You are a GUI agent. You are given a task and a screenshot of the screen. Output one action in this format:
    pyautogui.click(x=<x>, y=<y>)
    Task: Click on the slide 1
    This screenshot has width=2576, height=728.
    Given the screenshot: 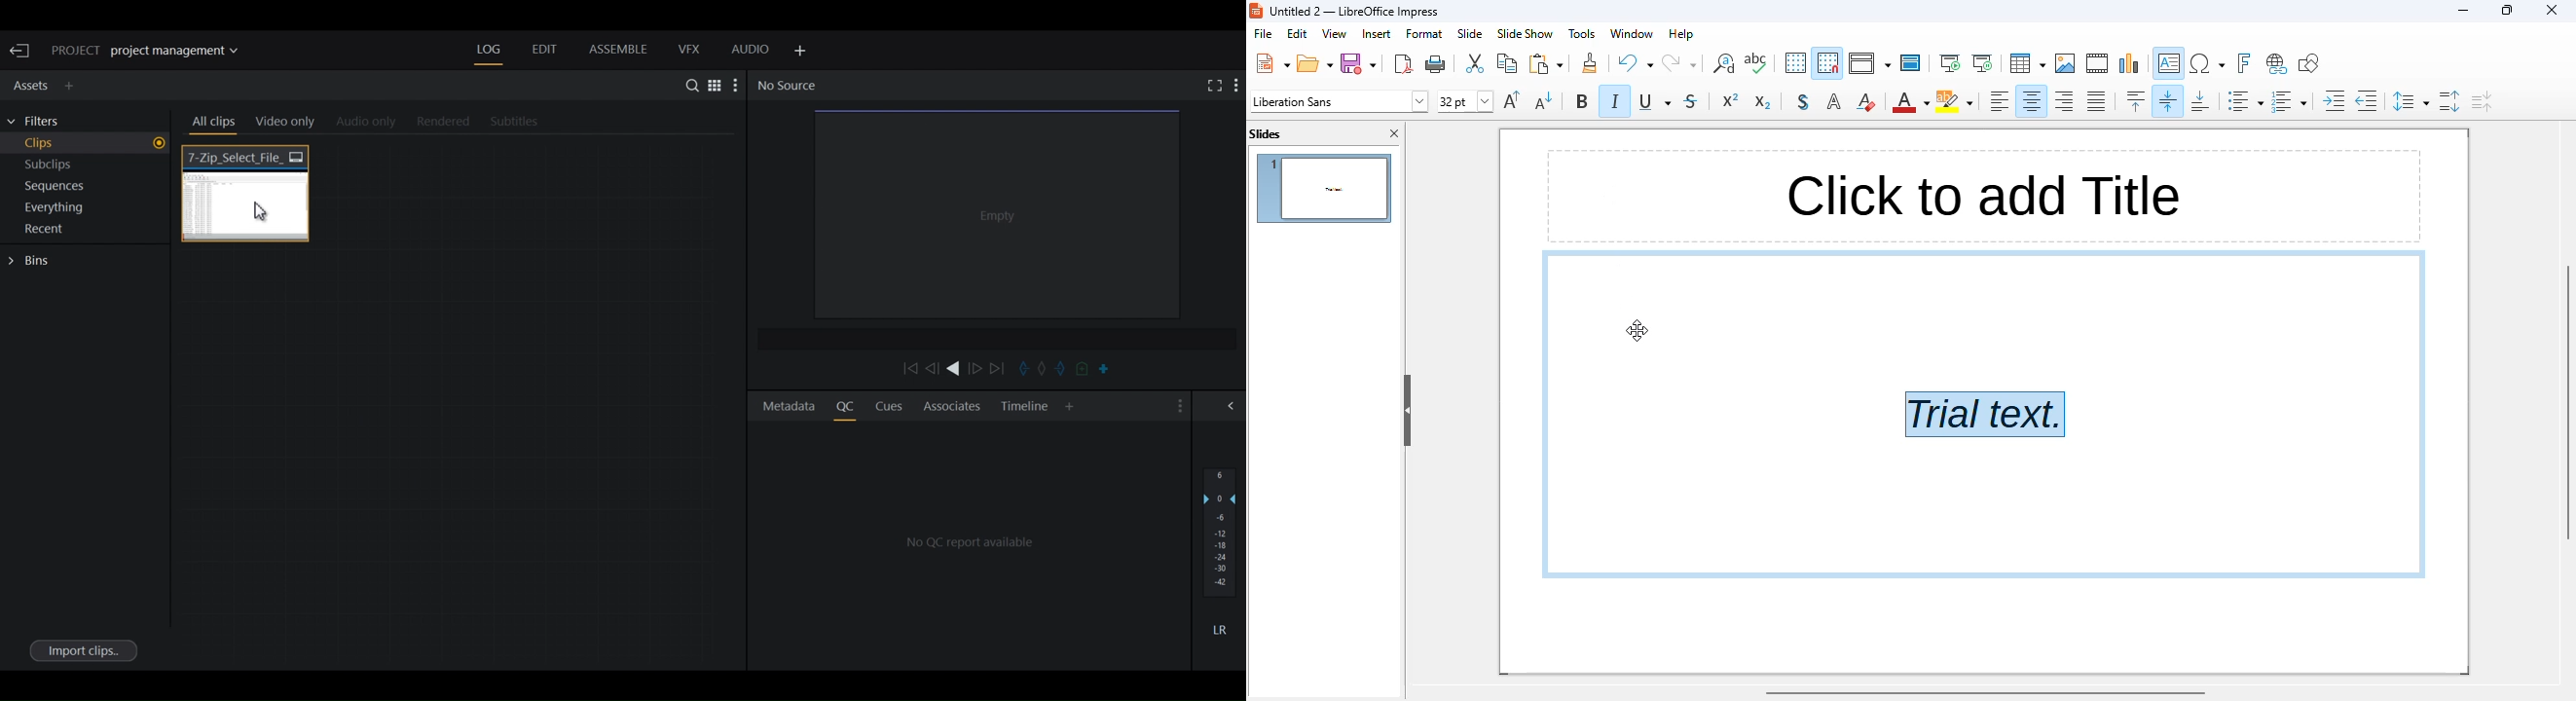 What is the action you would take?
    pyautogui.click(x=1323, y=188)
    